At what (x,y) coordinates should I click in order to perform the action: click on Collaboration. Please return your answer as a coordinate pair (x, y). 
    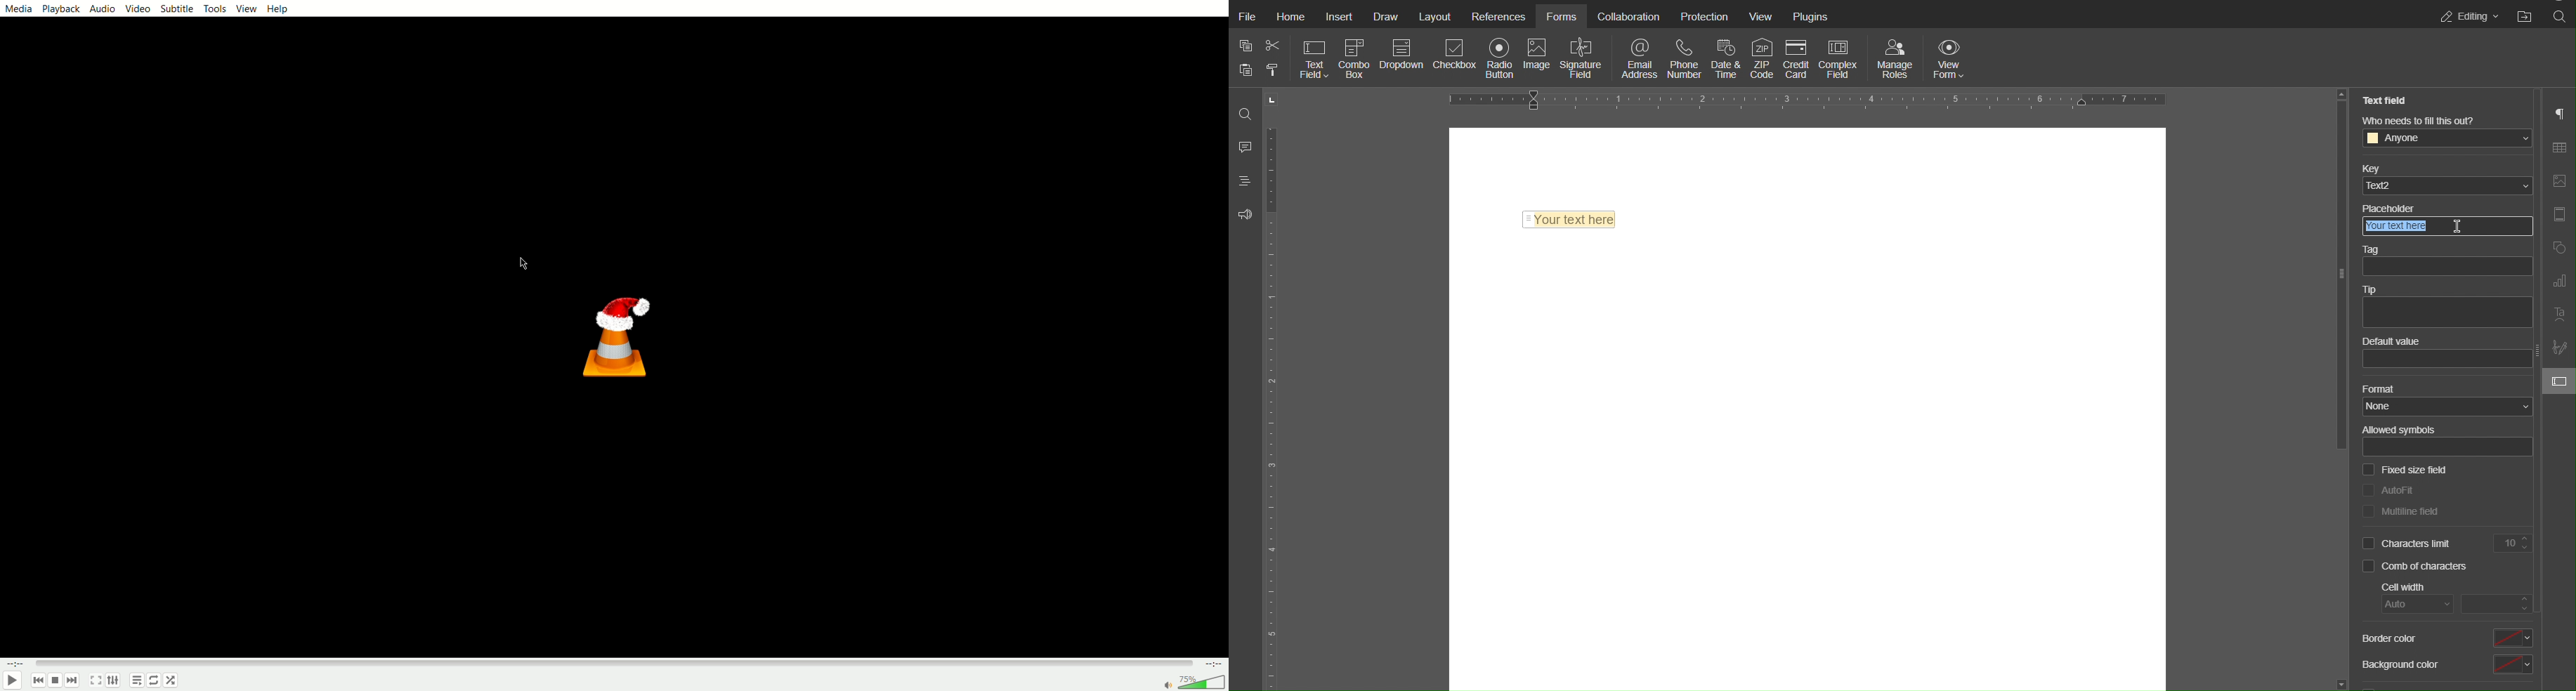
    Looking at the image, I should click on (1629, 18).